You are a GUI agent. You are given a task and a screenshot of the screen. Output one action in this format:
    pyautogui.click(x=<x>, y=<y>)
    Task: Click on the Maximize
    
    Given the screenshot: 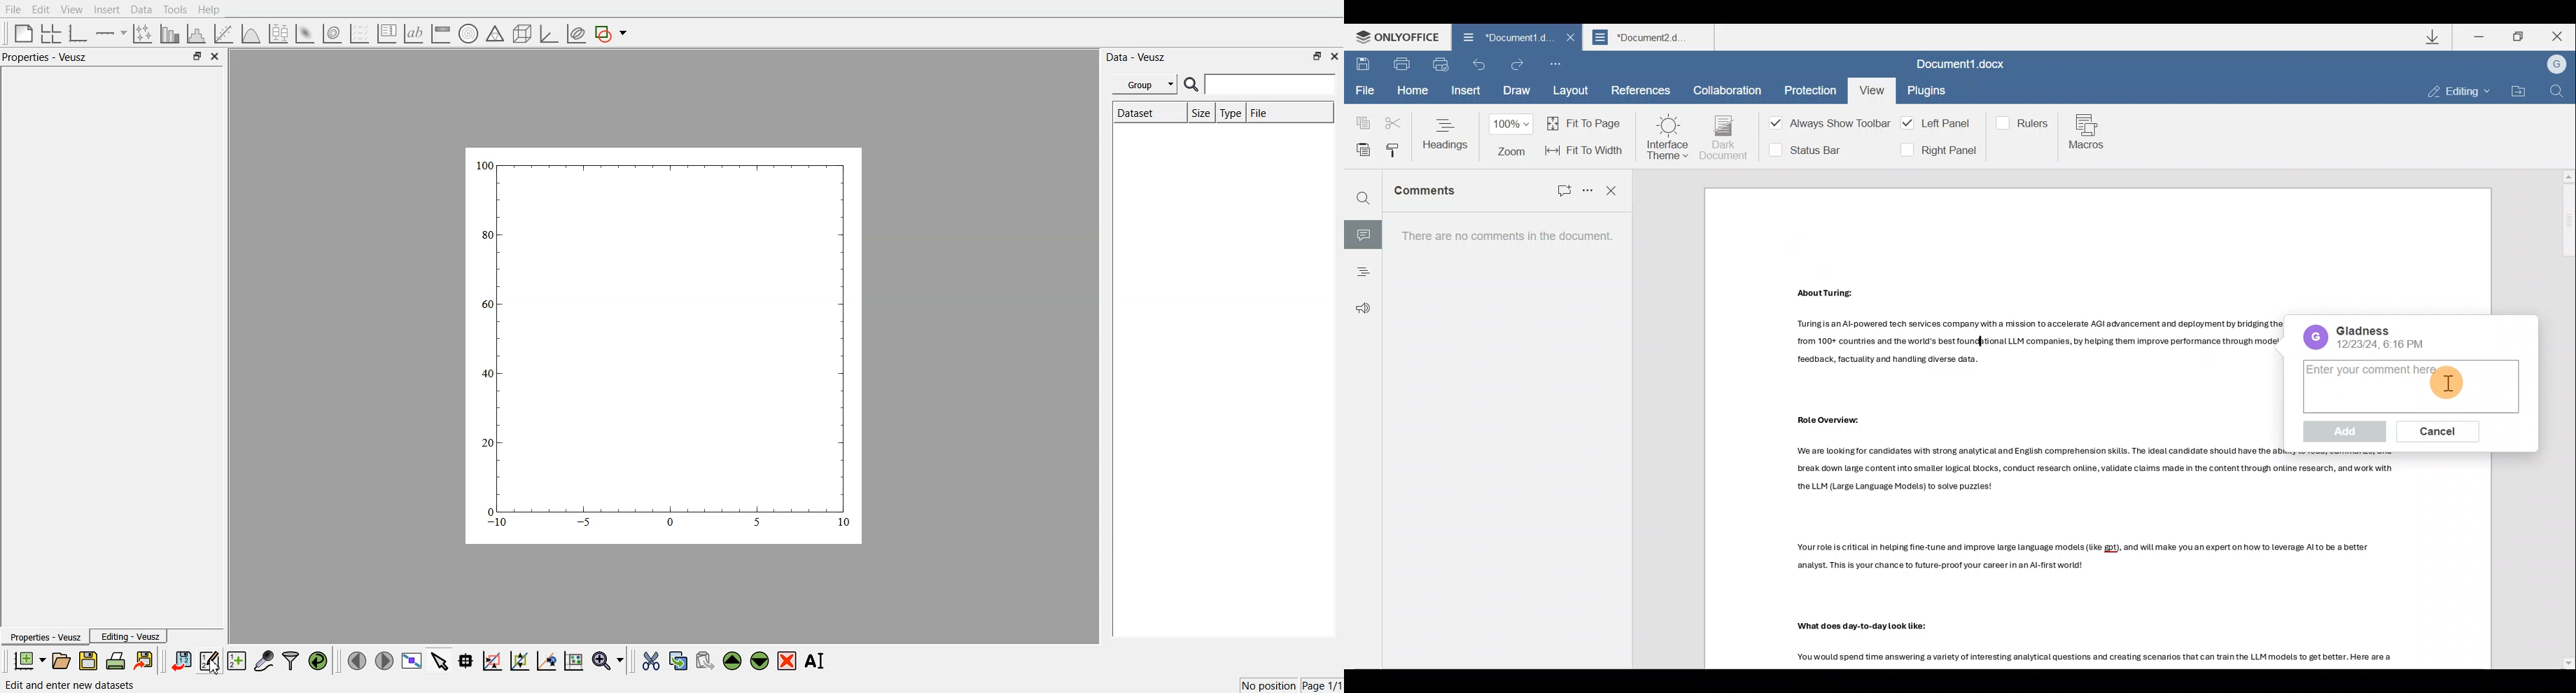 What is the action you would take?
    pyautogui.click(x=2521, y=37)
    